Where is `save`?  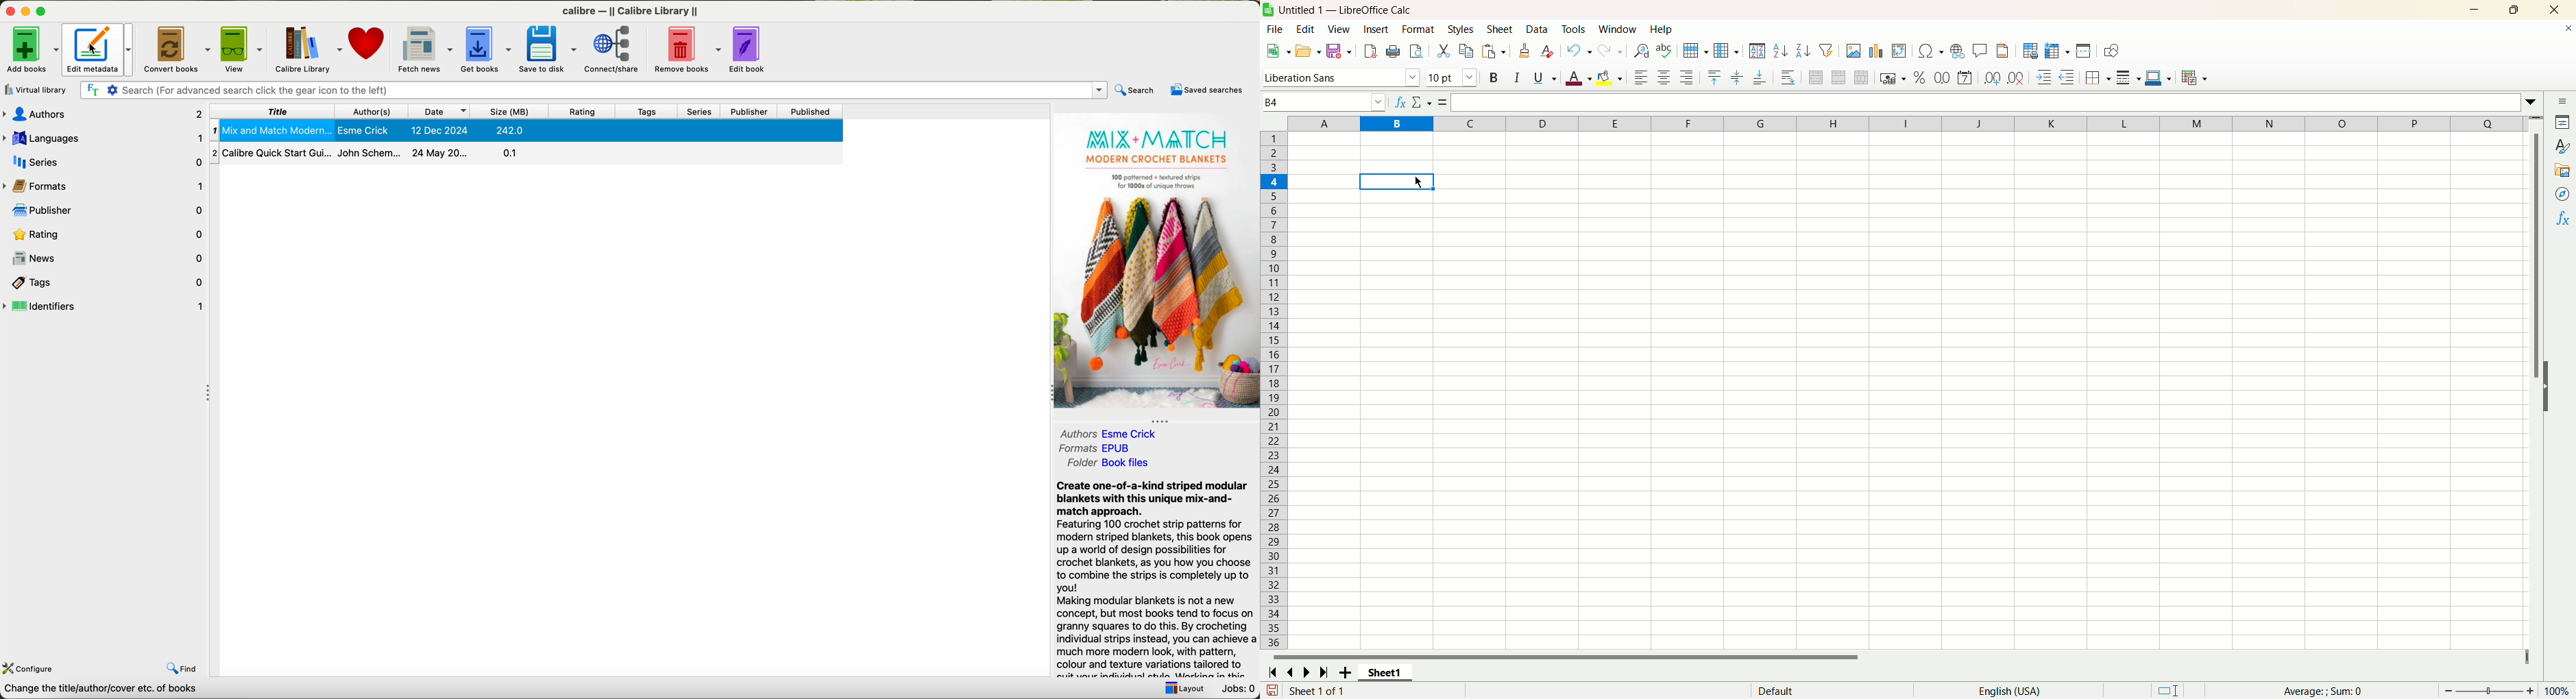 save is located at coordinates (1272, 690).